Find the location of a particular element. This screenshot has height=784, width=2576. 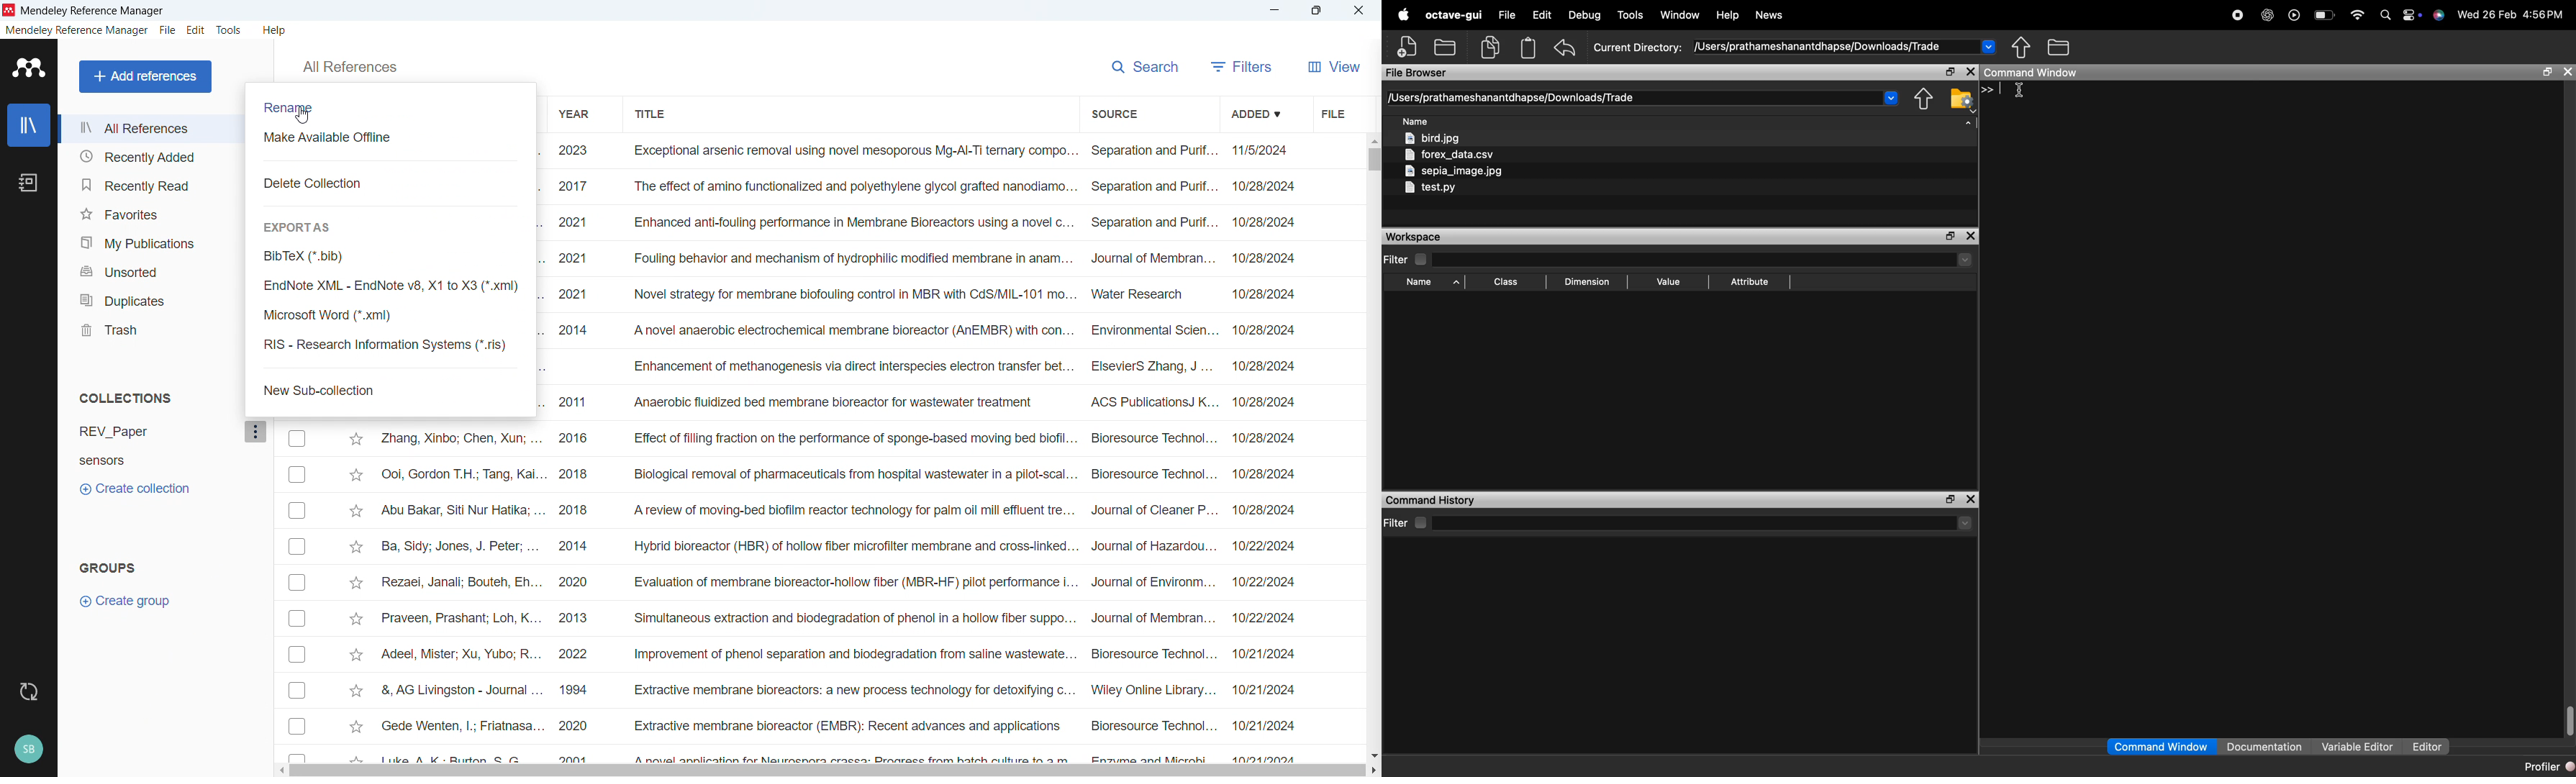

test.py is located at coordinates (1430, 188).